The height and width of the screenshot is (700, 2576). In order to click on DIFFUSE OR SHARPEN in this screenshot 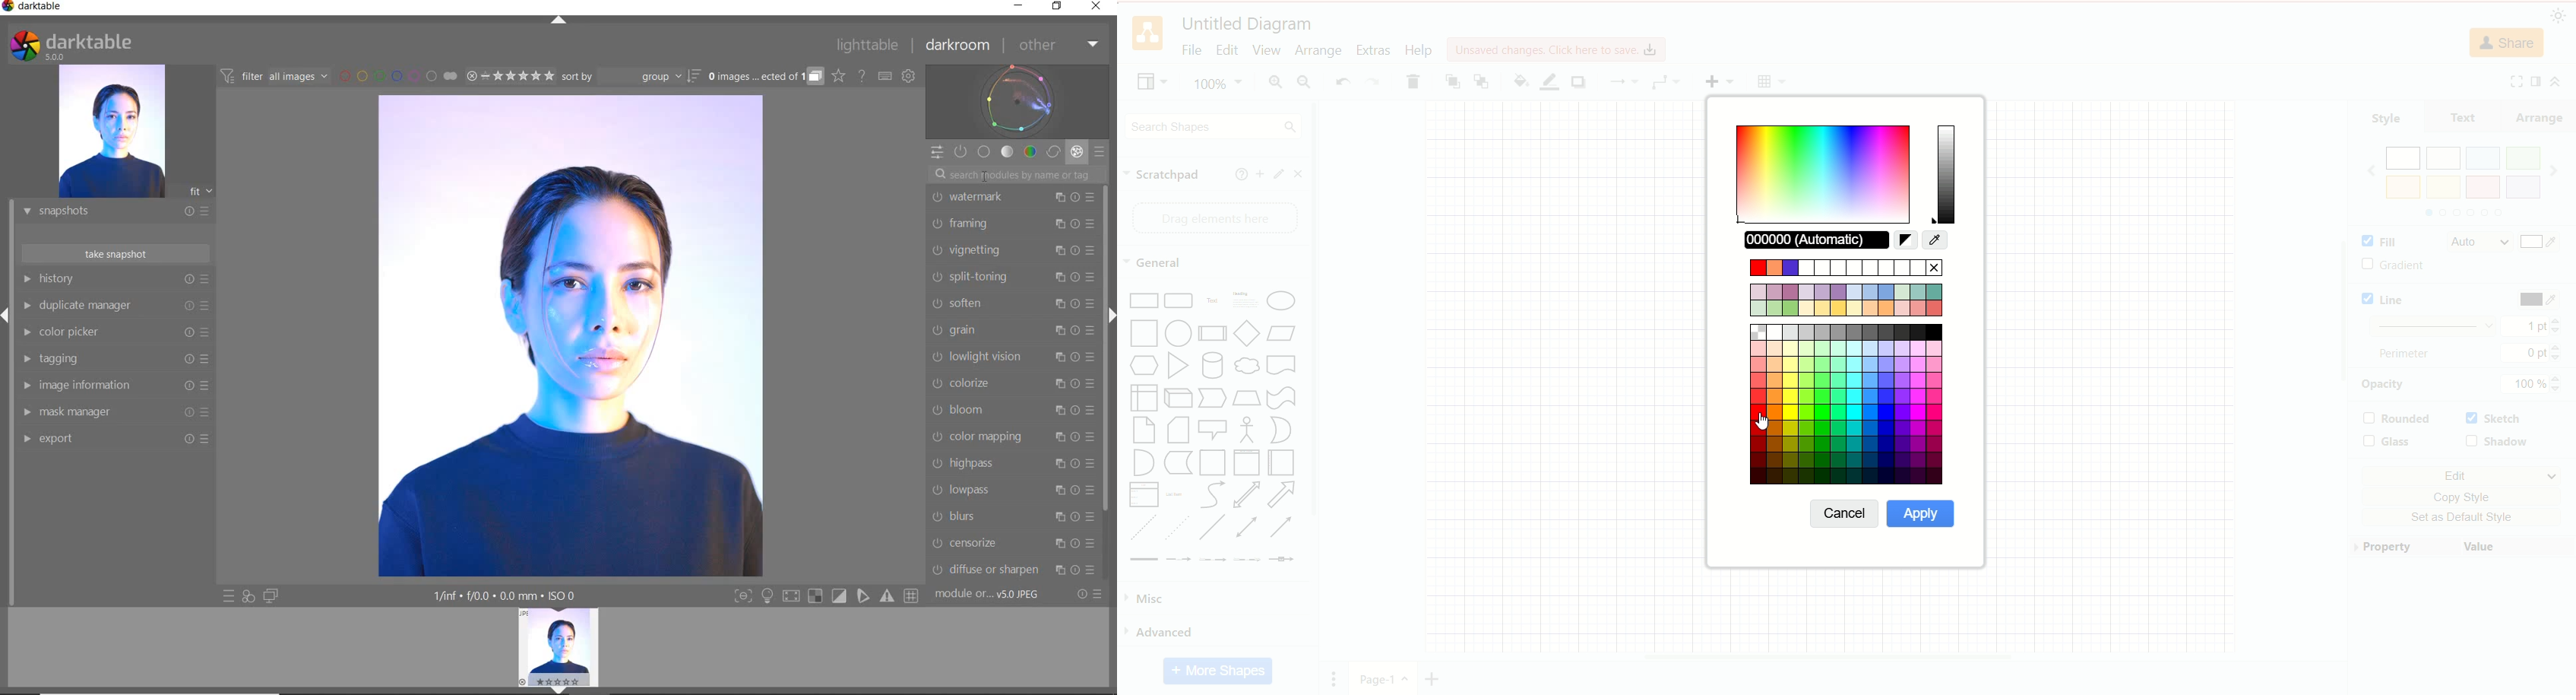, I will do `click(1014, 569)`.